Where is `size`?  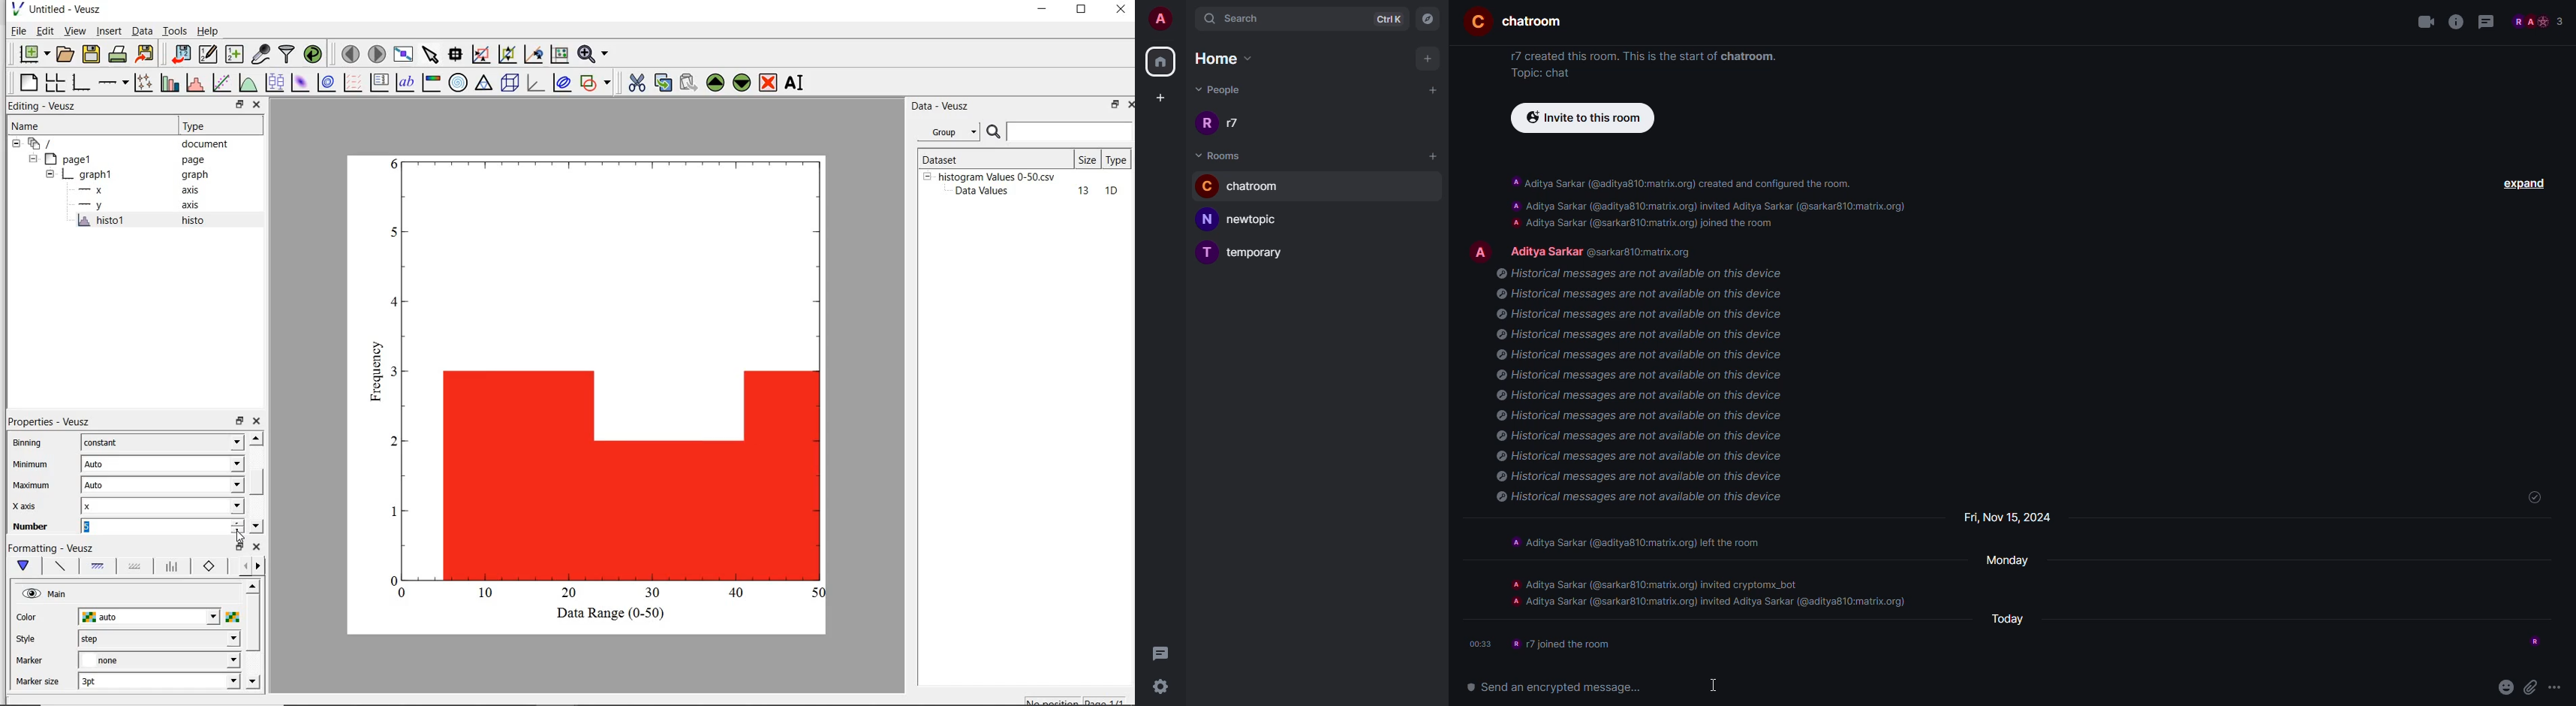 size is located at coordinates (1087, 160).